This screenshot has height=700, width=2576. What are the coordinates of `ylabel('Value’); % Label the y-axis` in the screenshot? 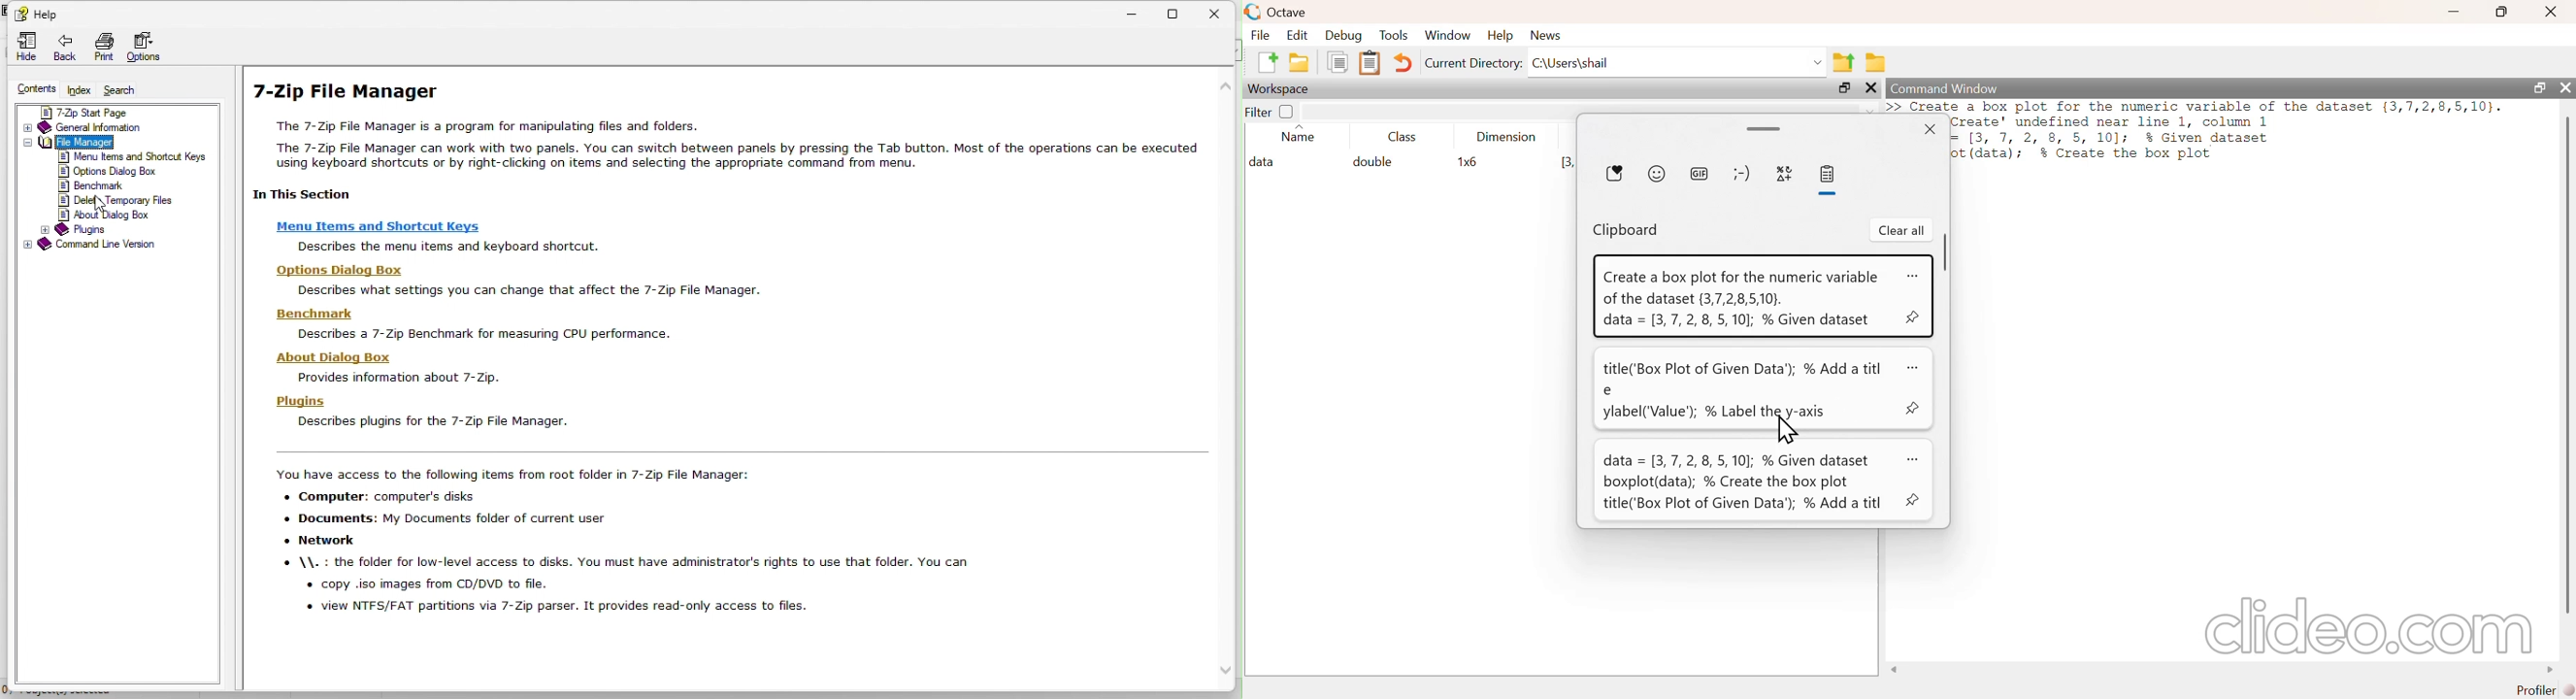 It's located at (1713, 414).